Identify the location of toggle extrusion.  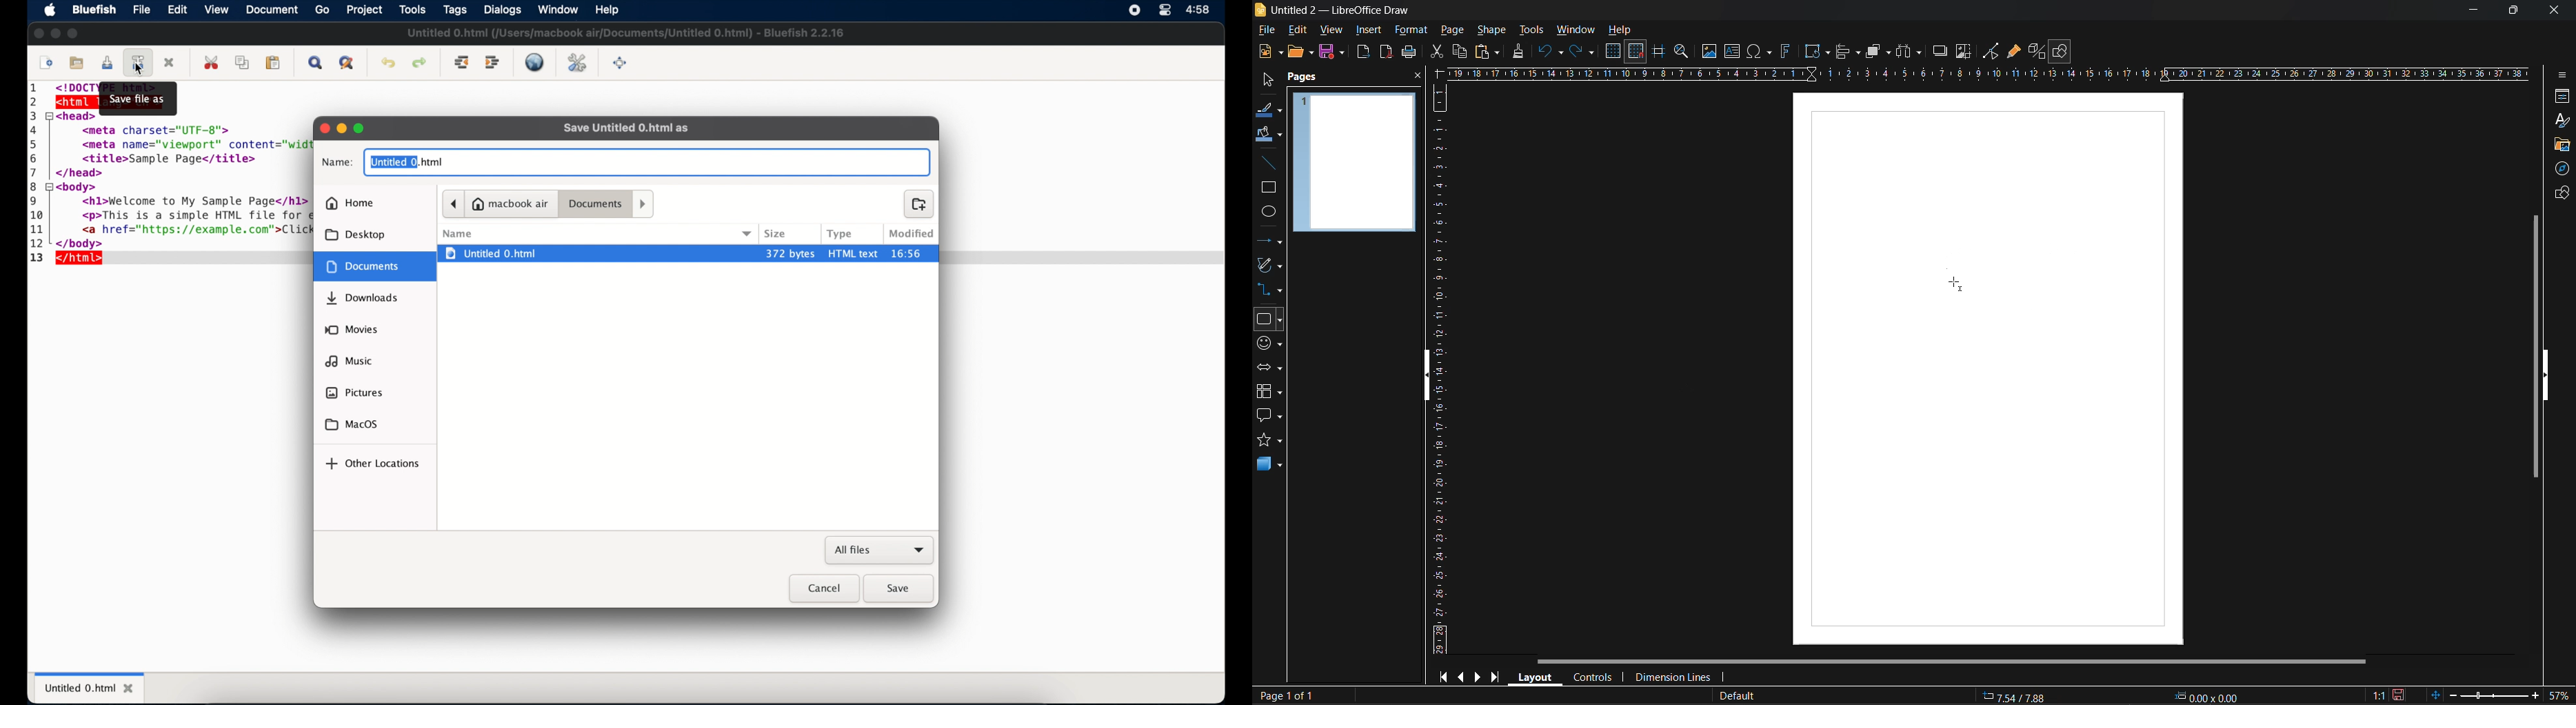
(2035, 51).